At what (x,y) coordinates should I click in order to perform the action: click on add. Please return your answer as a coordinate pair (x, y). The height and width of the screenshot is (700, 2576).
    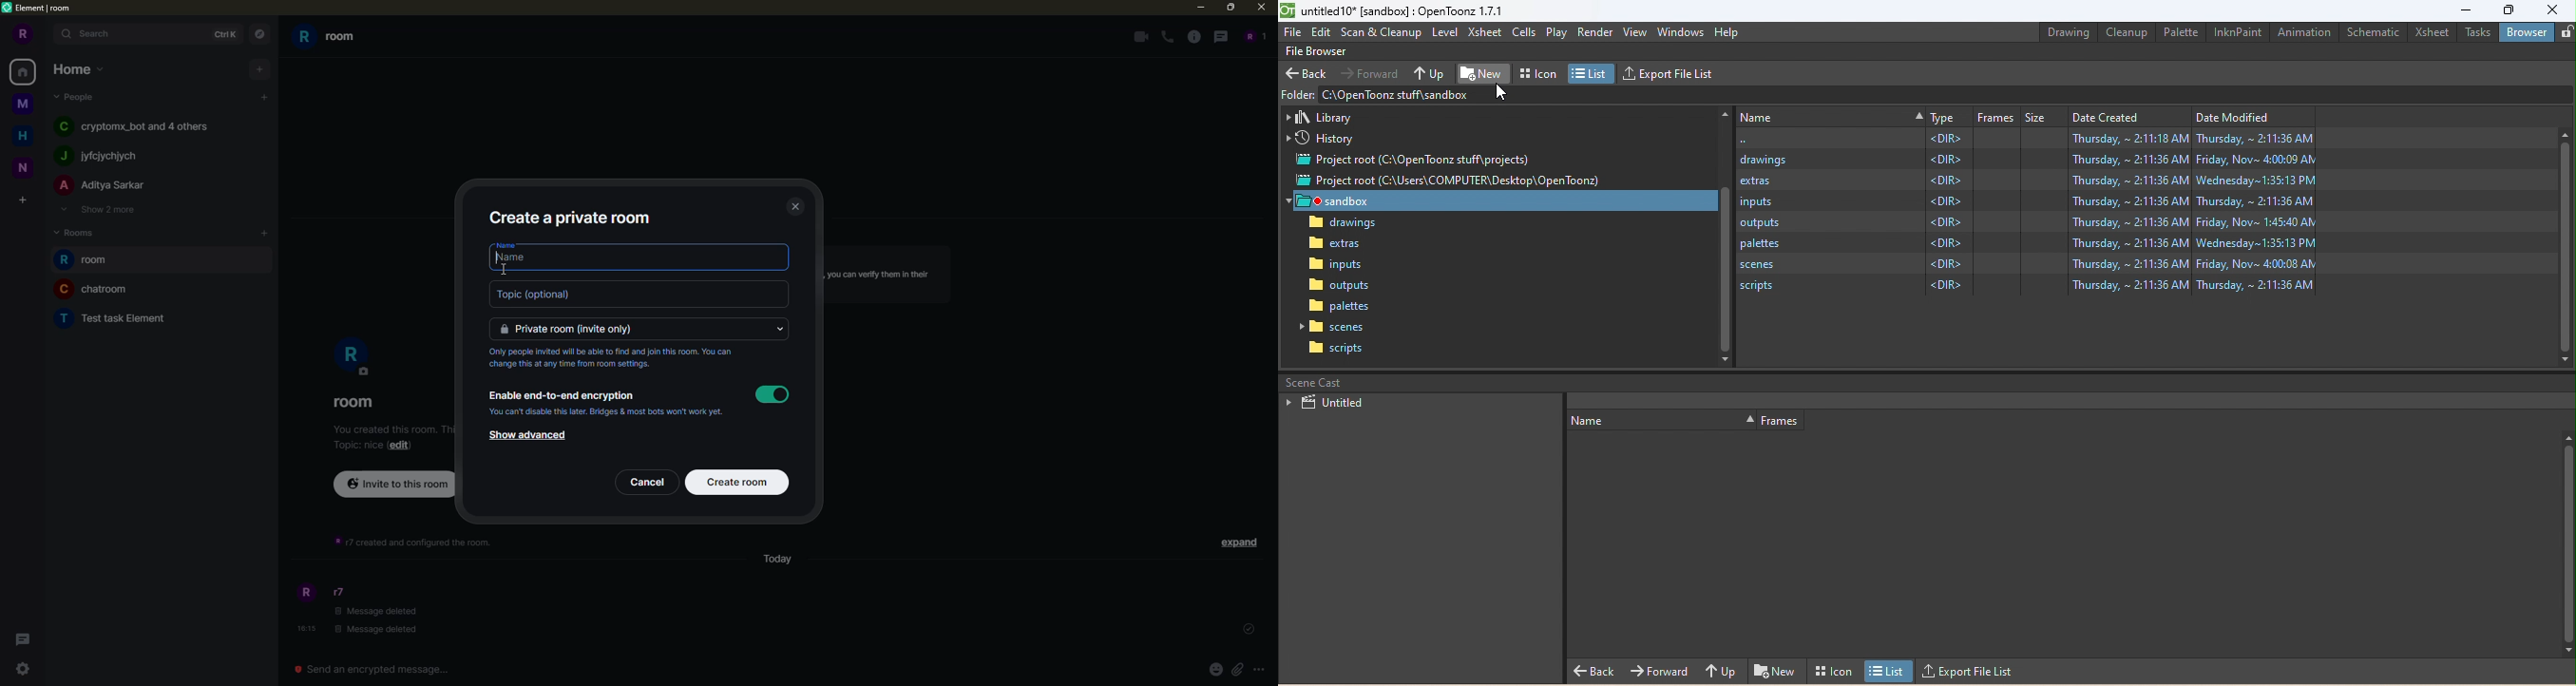
    Looking at the image, I should click on (261, 69).